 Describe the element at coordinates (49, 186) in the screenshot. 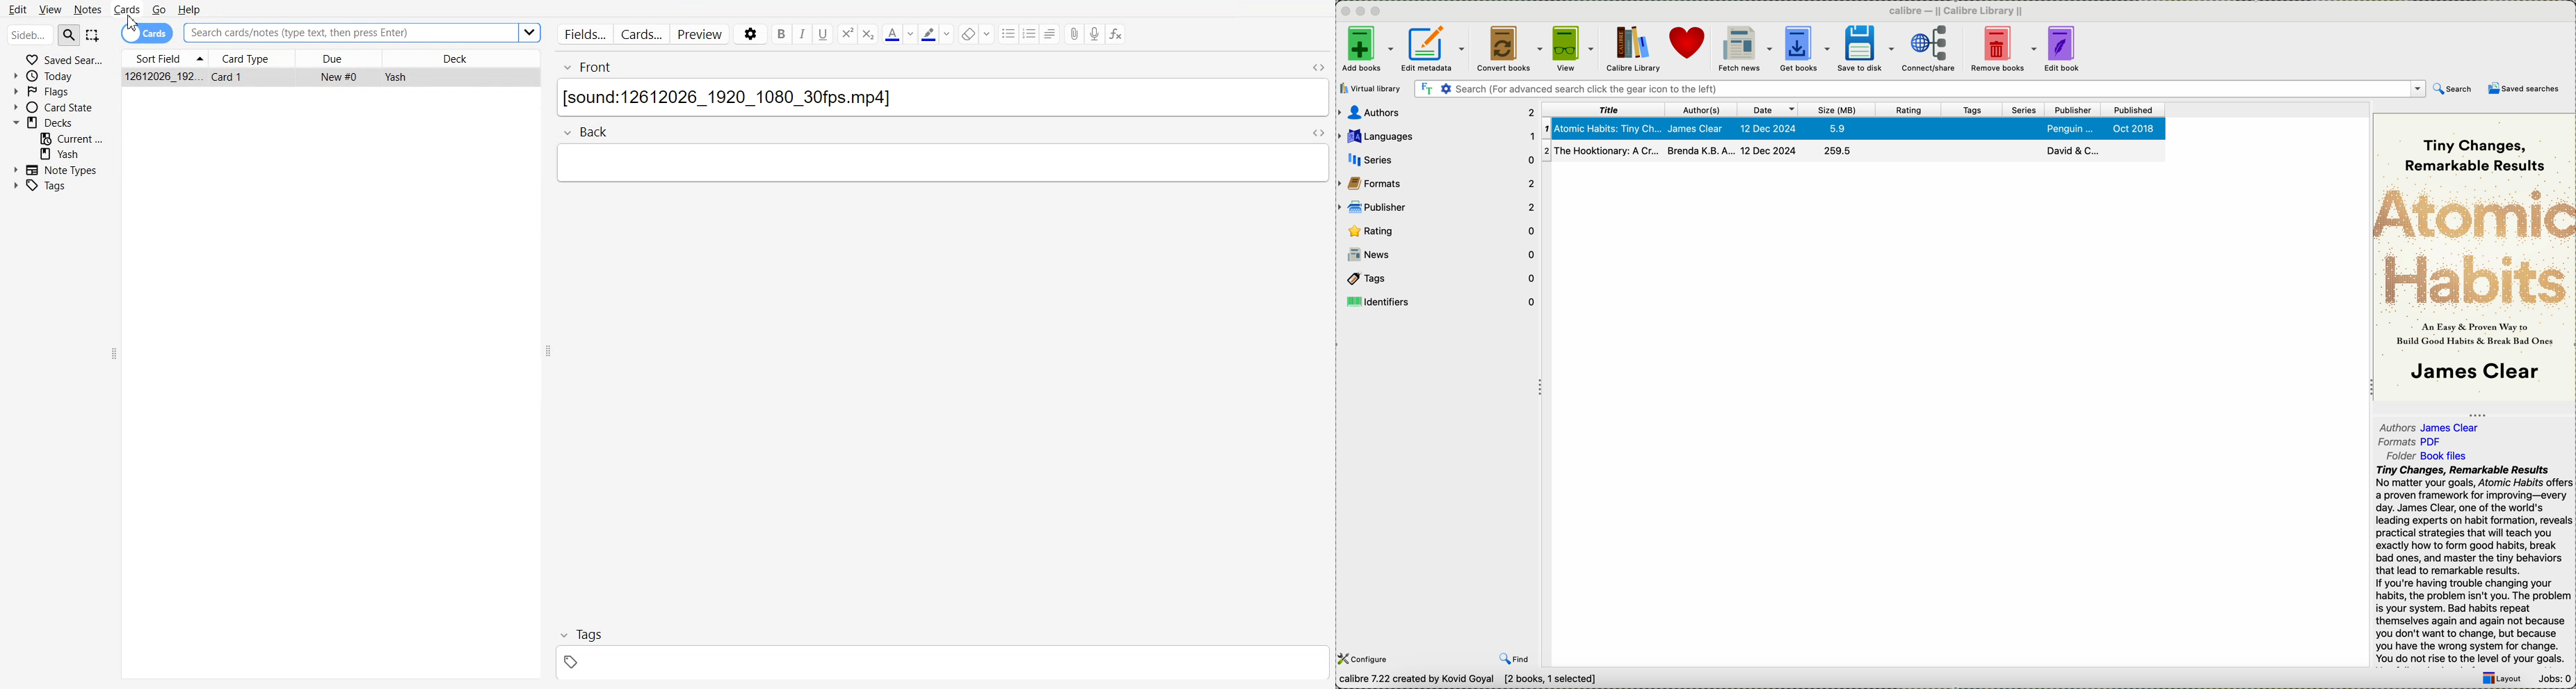

I see `Tags` at that location.